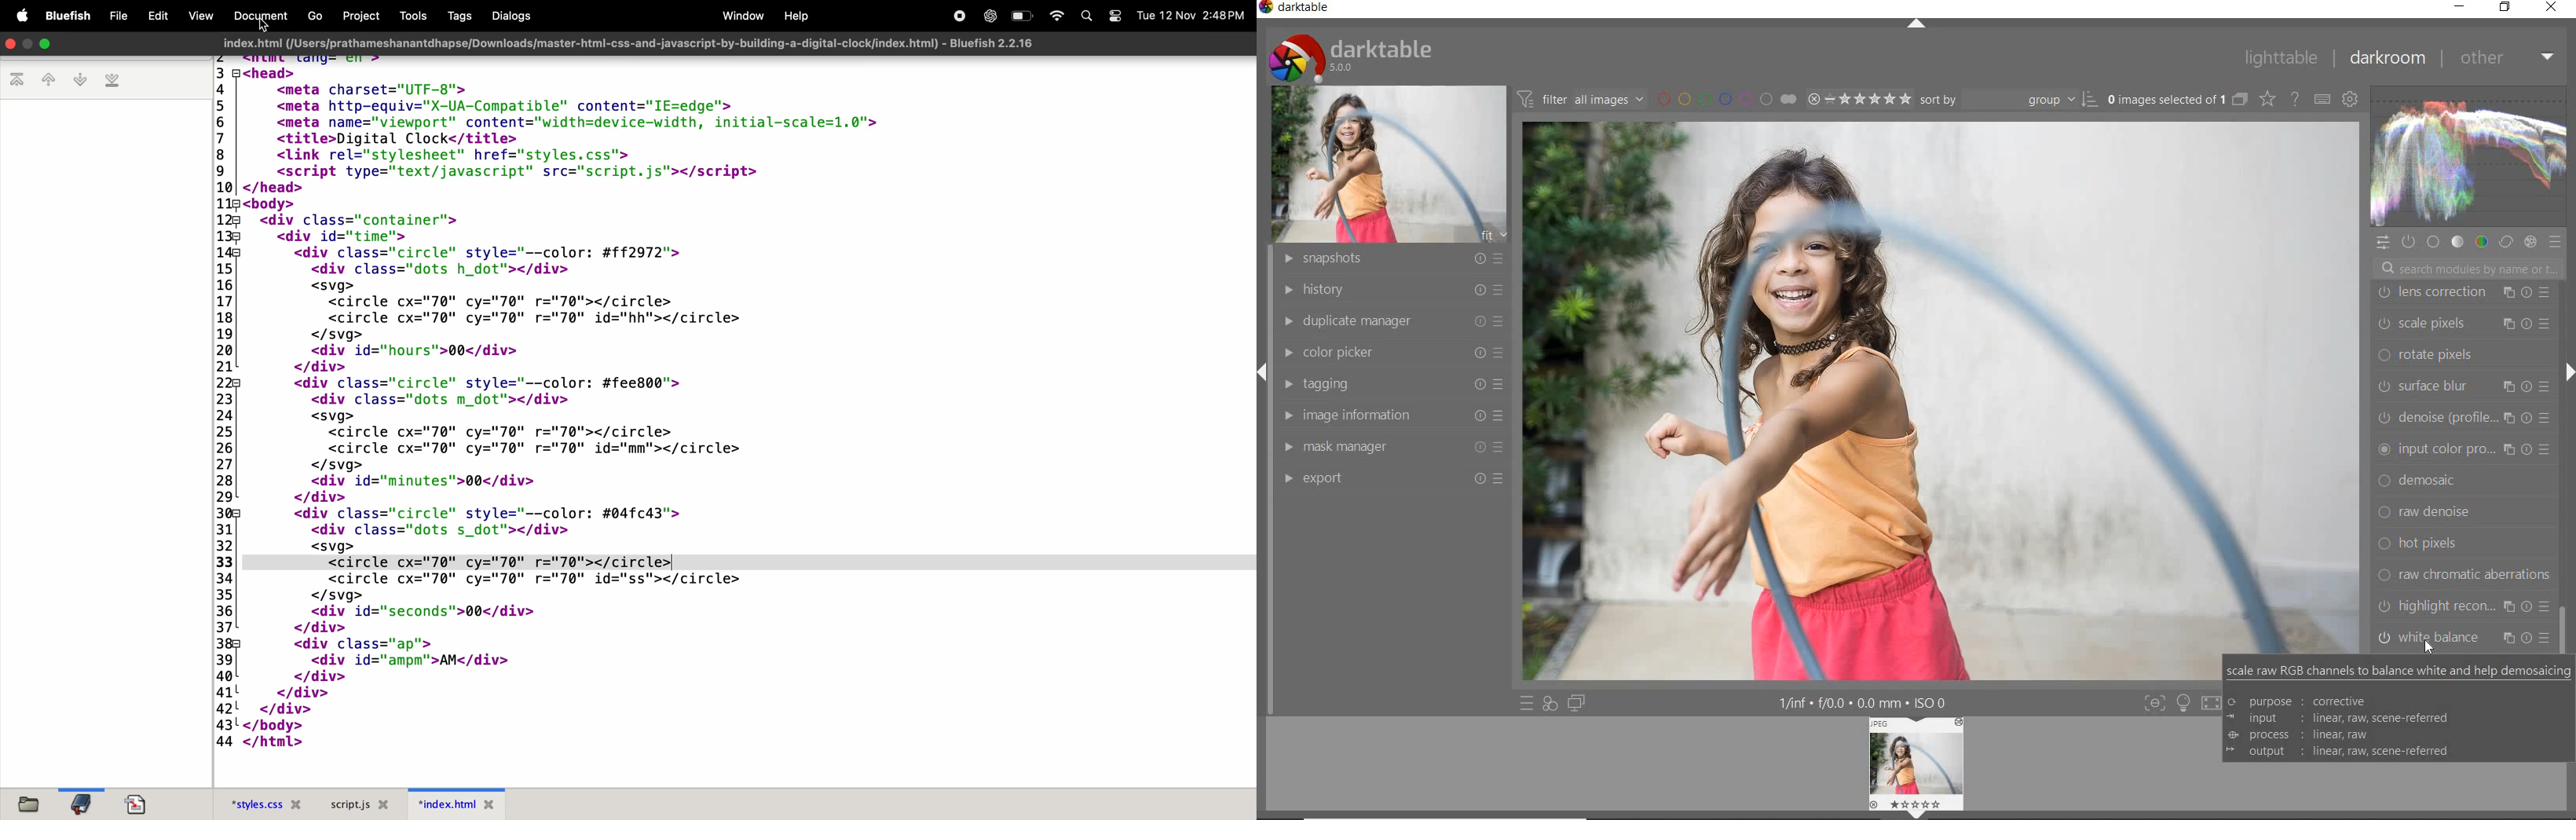 The image size is (2576, 840). What do you see at coordinates (16, 15) in the screenshot?
I see `apple menu` at bounding box center [16, 15].